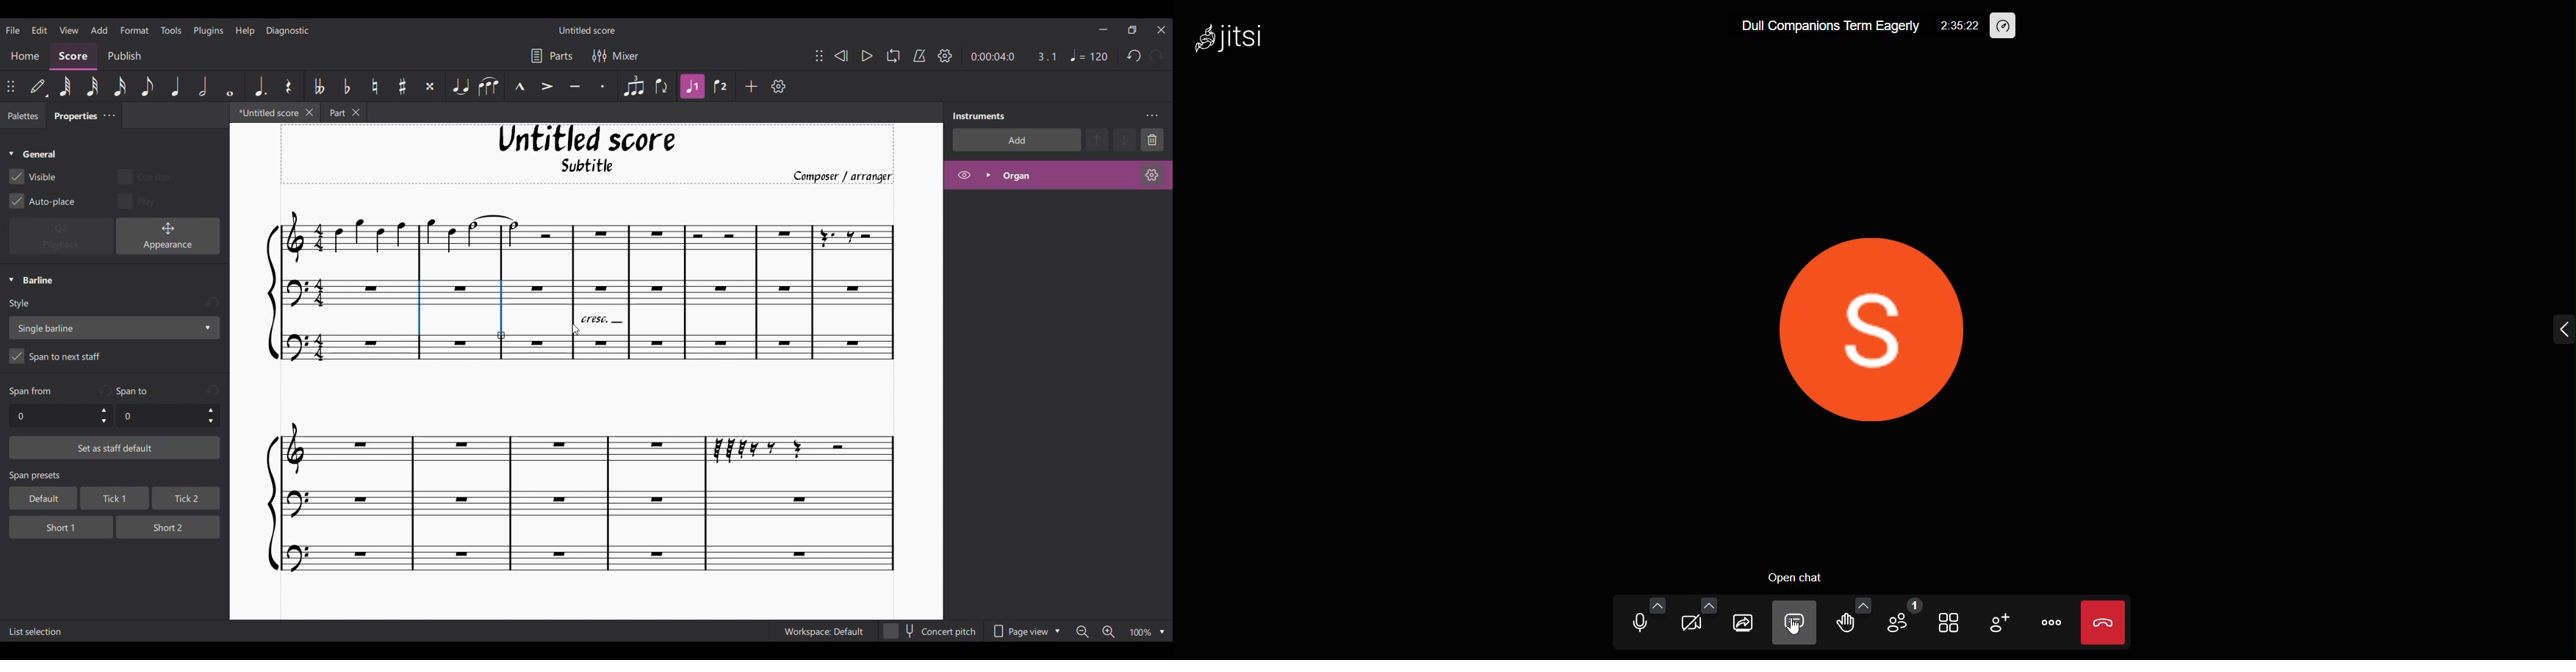 This screenshot has height=672, width=2576. I want to click on Highlighted after selection by cursor, so click(573, 307).